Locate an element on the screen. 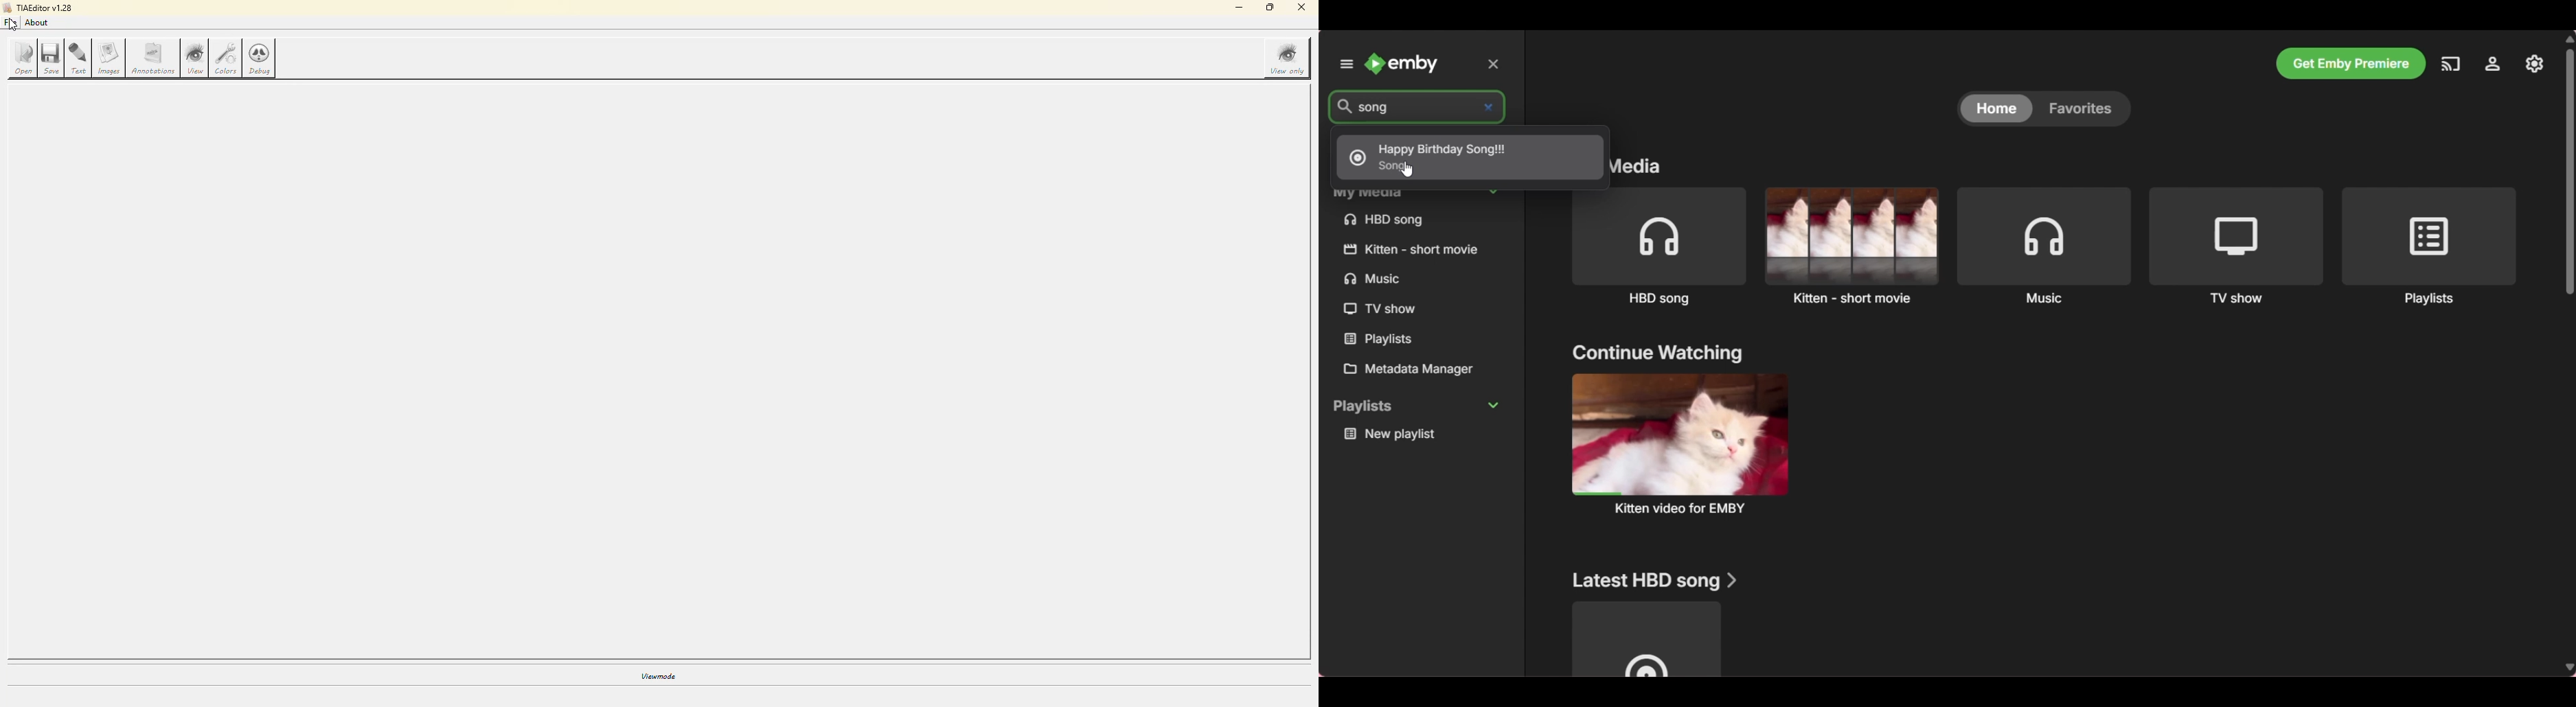 The height and width of the screenshot is (728, 2576). close is located at coordinates (1497, 63).